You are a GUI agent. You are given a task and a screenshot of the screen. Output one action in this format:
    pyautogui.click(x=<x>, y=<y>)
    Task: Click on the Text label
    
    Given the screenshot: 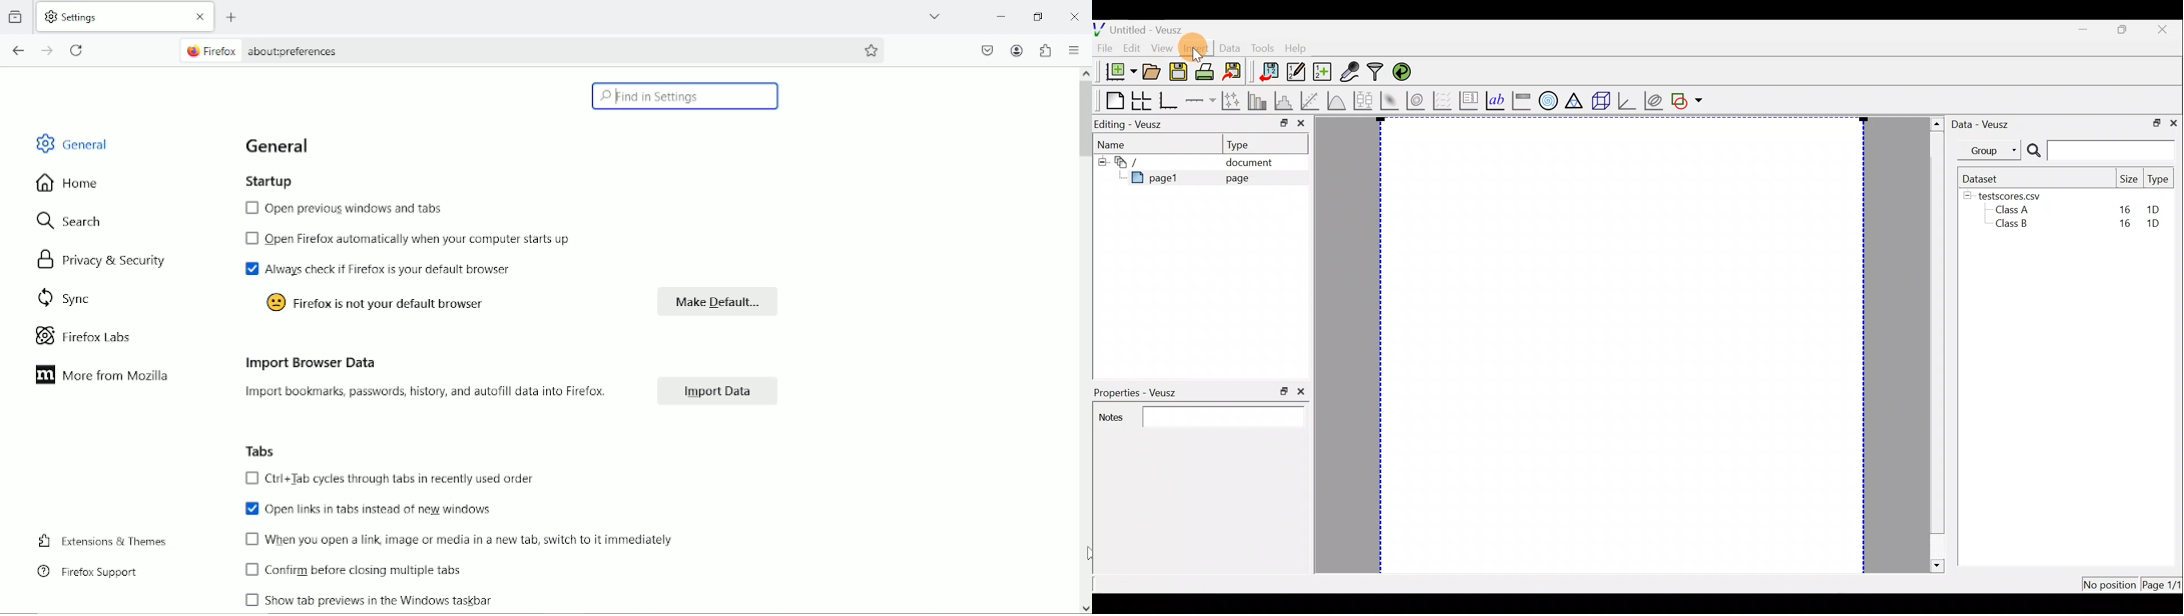 What is the action you would take?
    pyautogui.click(x=1494, y=100)
    